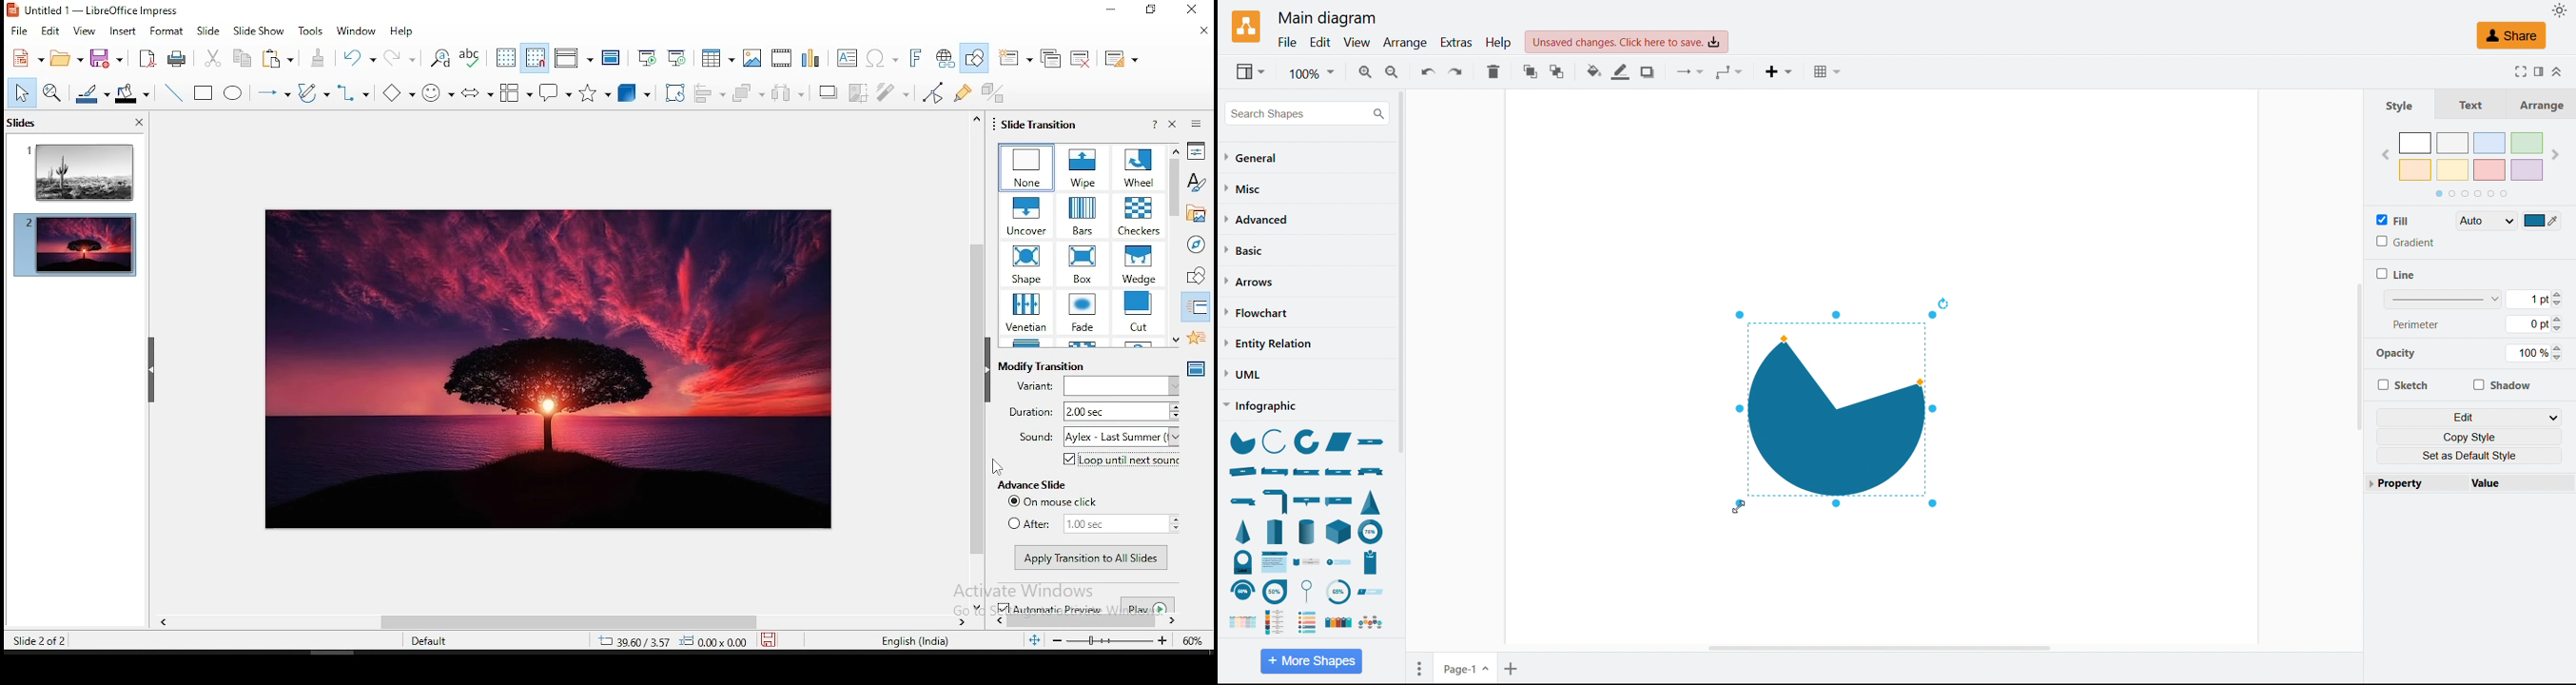 The width and height of the screenshot is (2576, 700). What do you see at coordinates (56, 94) in the screenshot?
I see `zoom and pan` at bounding box center [56, 94].